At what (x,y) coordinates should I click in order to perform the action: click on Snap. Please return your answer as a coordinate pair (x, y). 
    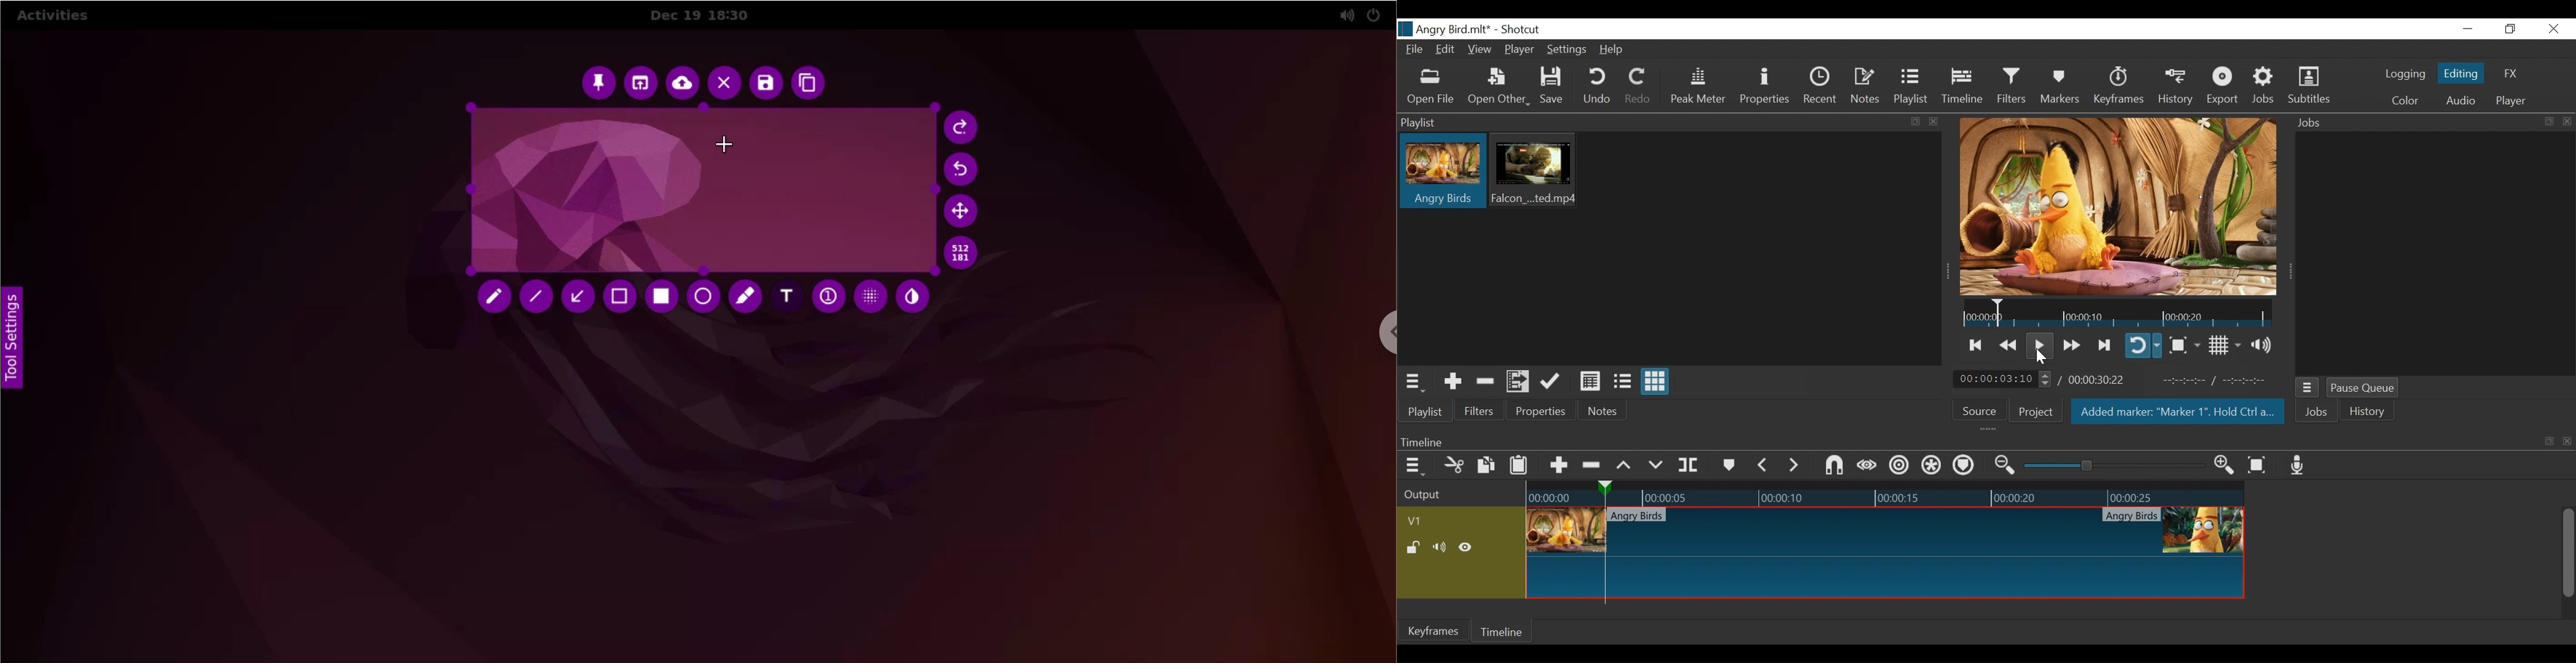
    Looking at the image, I should click on (1832, 466).